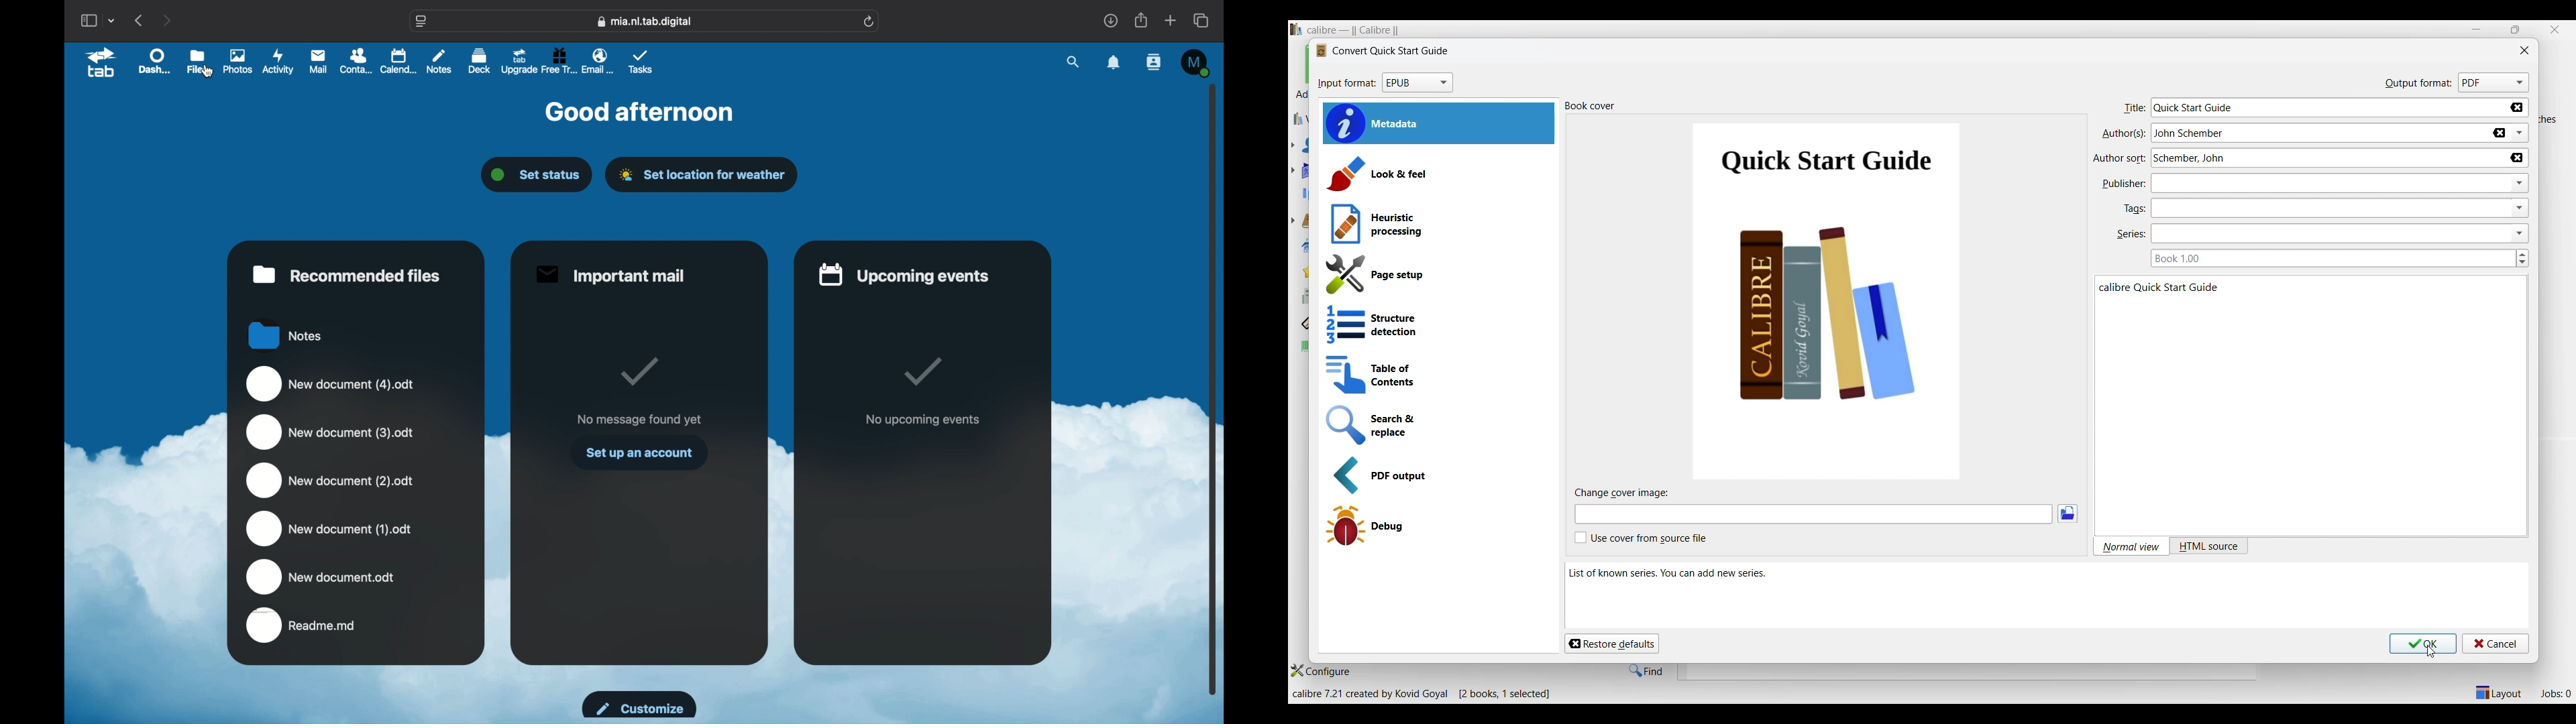 The height and width of the screenshot is (728, 2576). I want to click on restore, so click(2516, 29).